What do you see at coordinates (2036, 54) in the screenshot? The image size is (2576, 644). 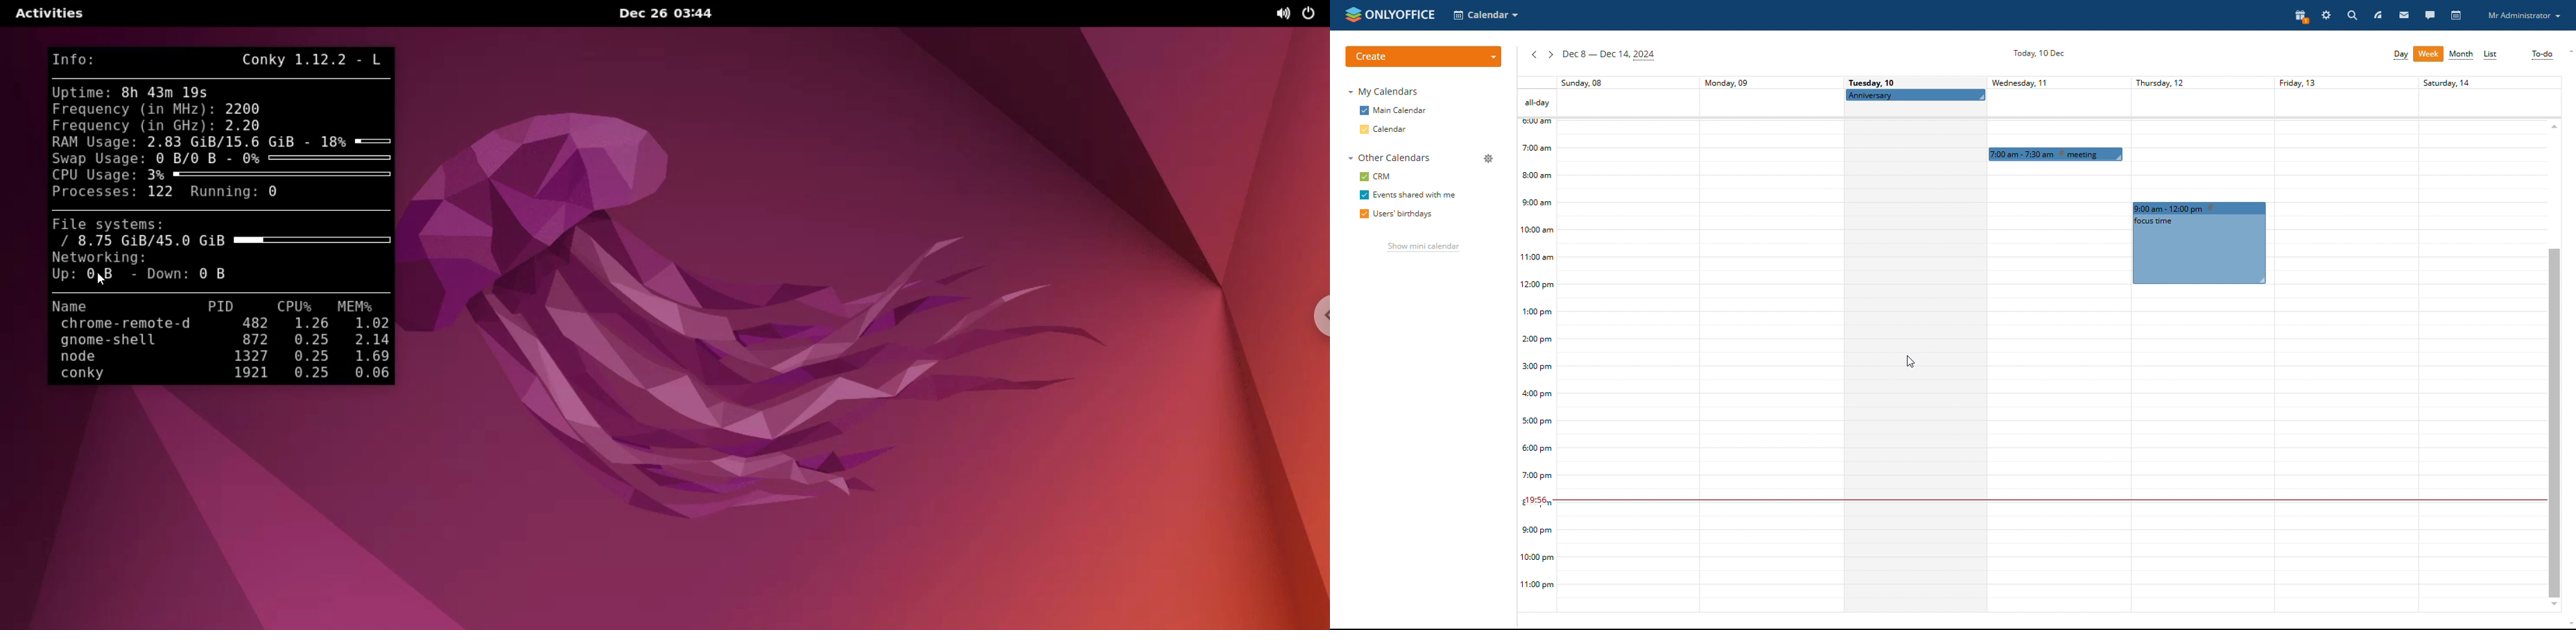 I see `current date` at bounding box center [2036, 54].